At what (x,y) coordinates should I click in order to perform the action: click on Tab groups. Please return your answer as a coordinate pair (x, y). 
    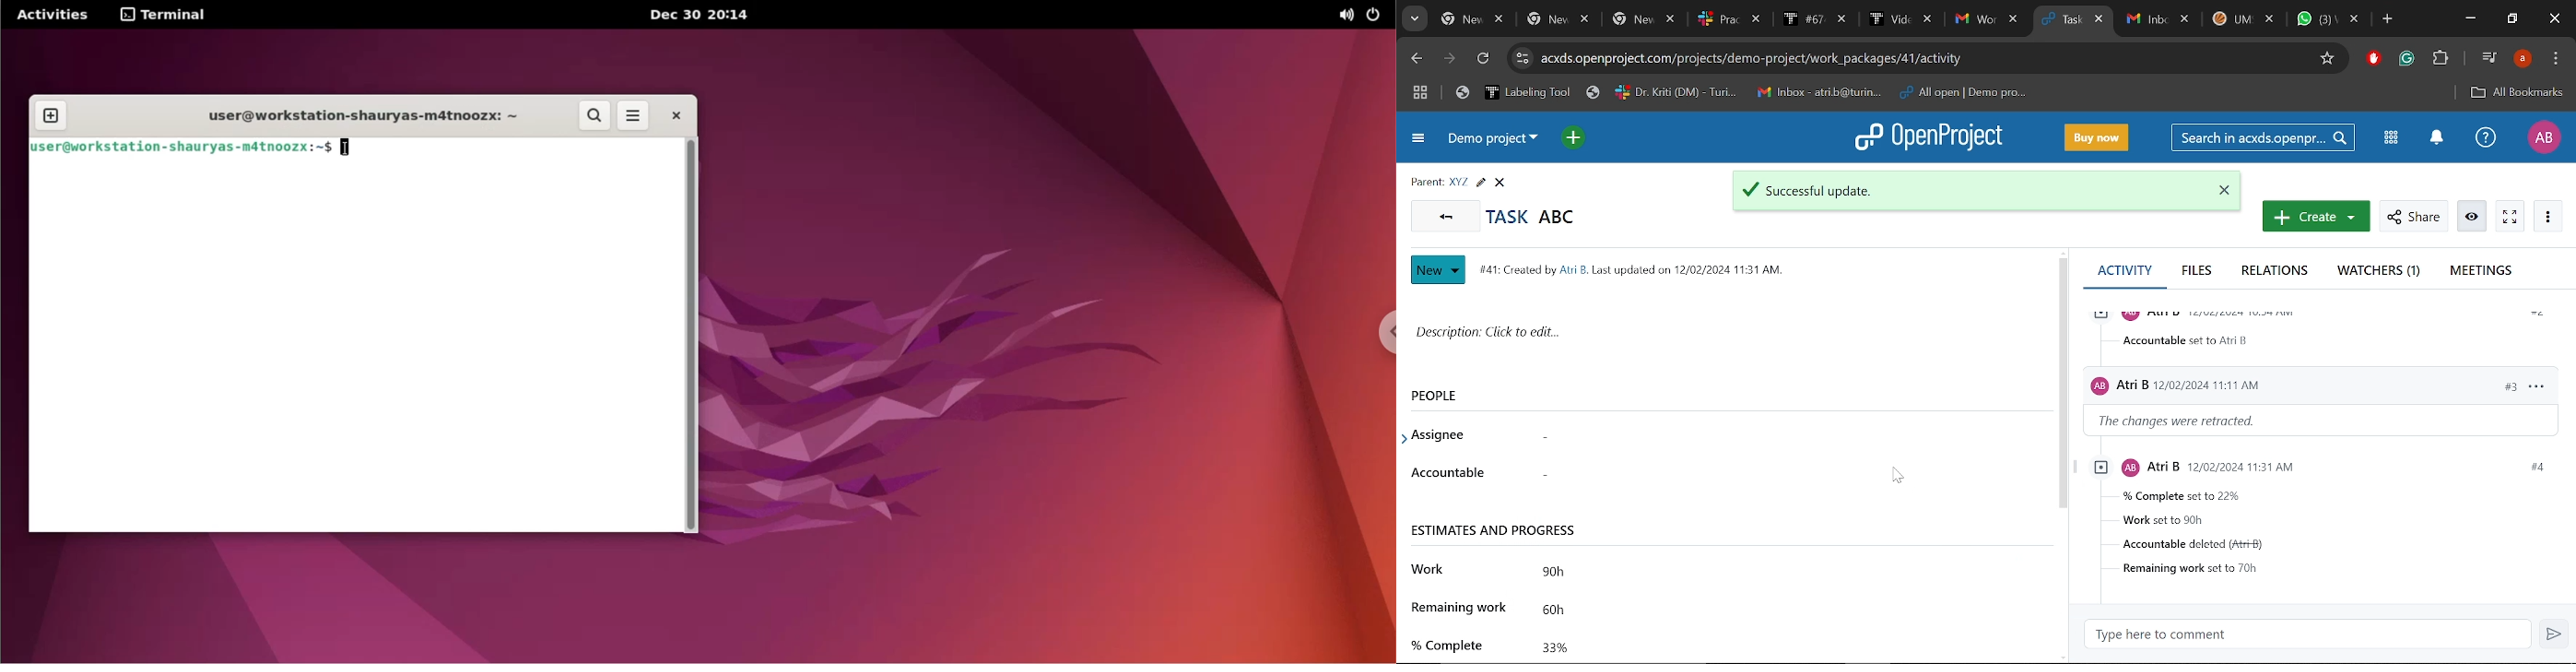
    Looking at the image, I should click on (1420, 94).